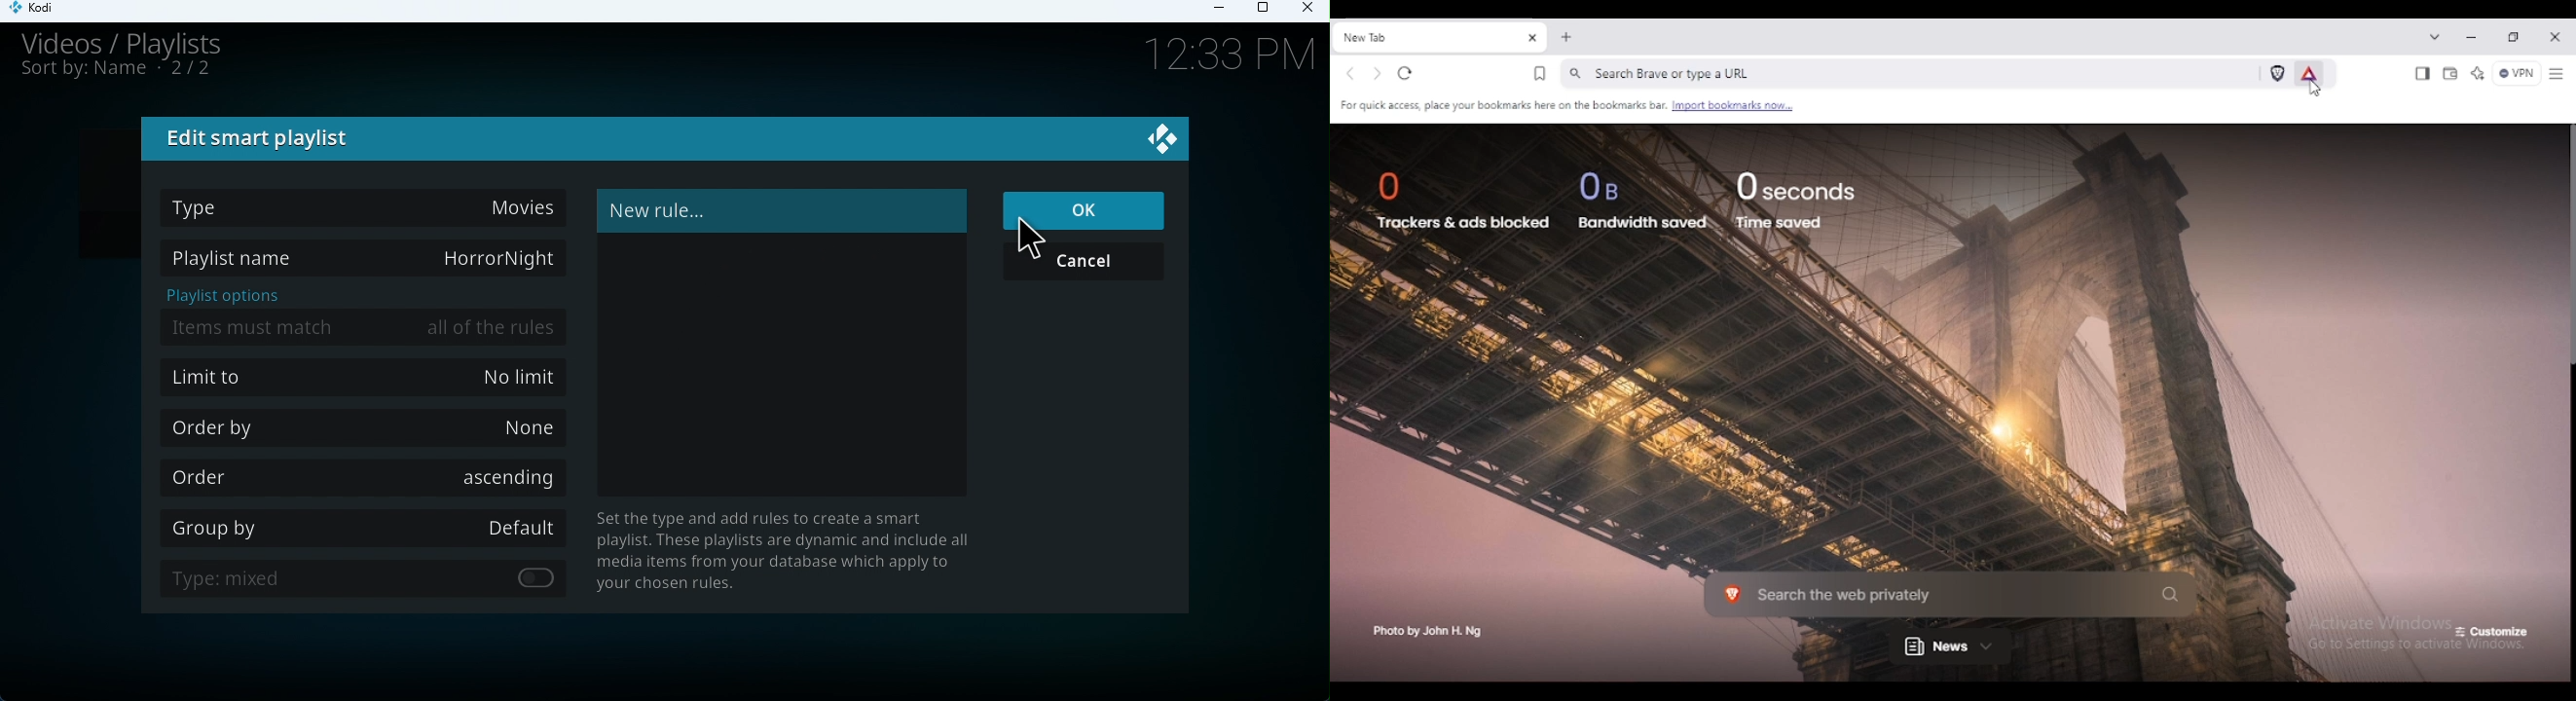  I want to click on new tab, so click(1425, 37).